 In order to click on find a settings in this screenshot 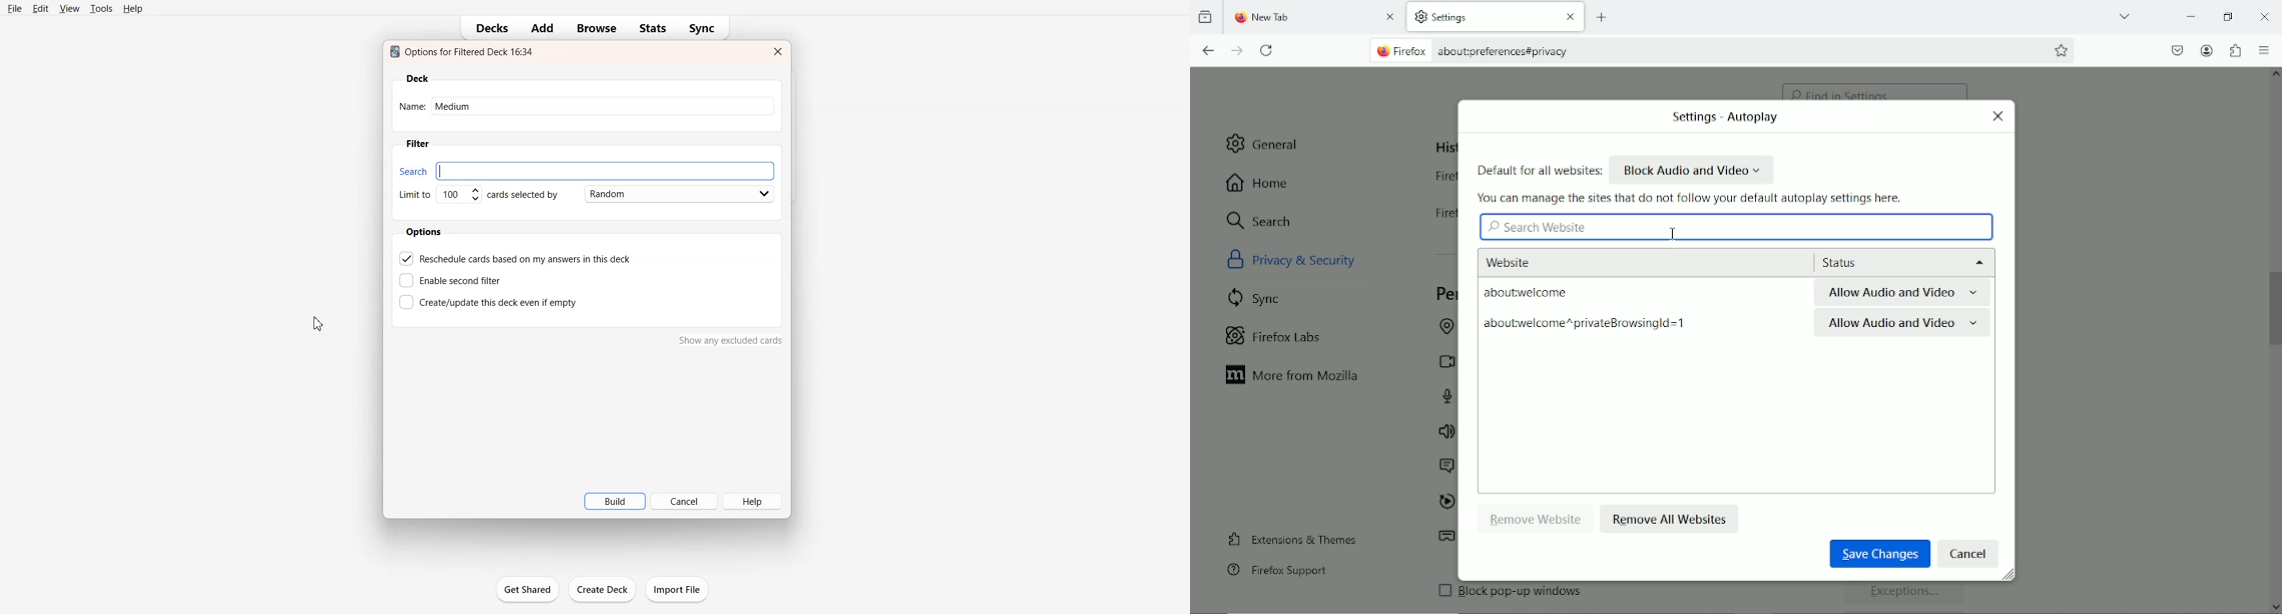, I will do `click(1876, 86)`.